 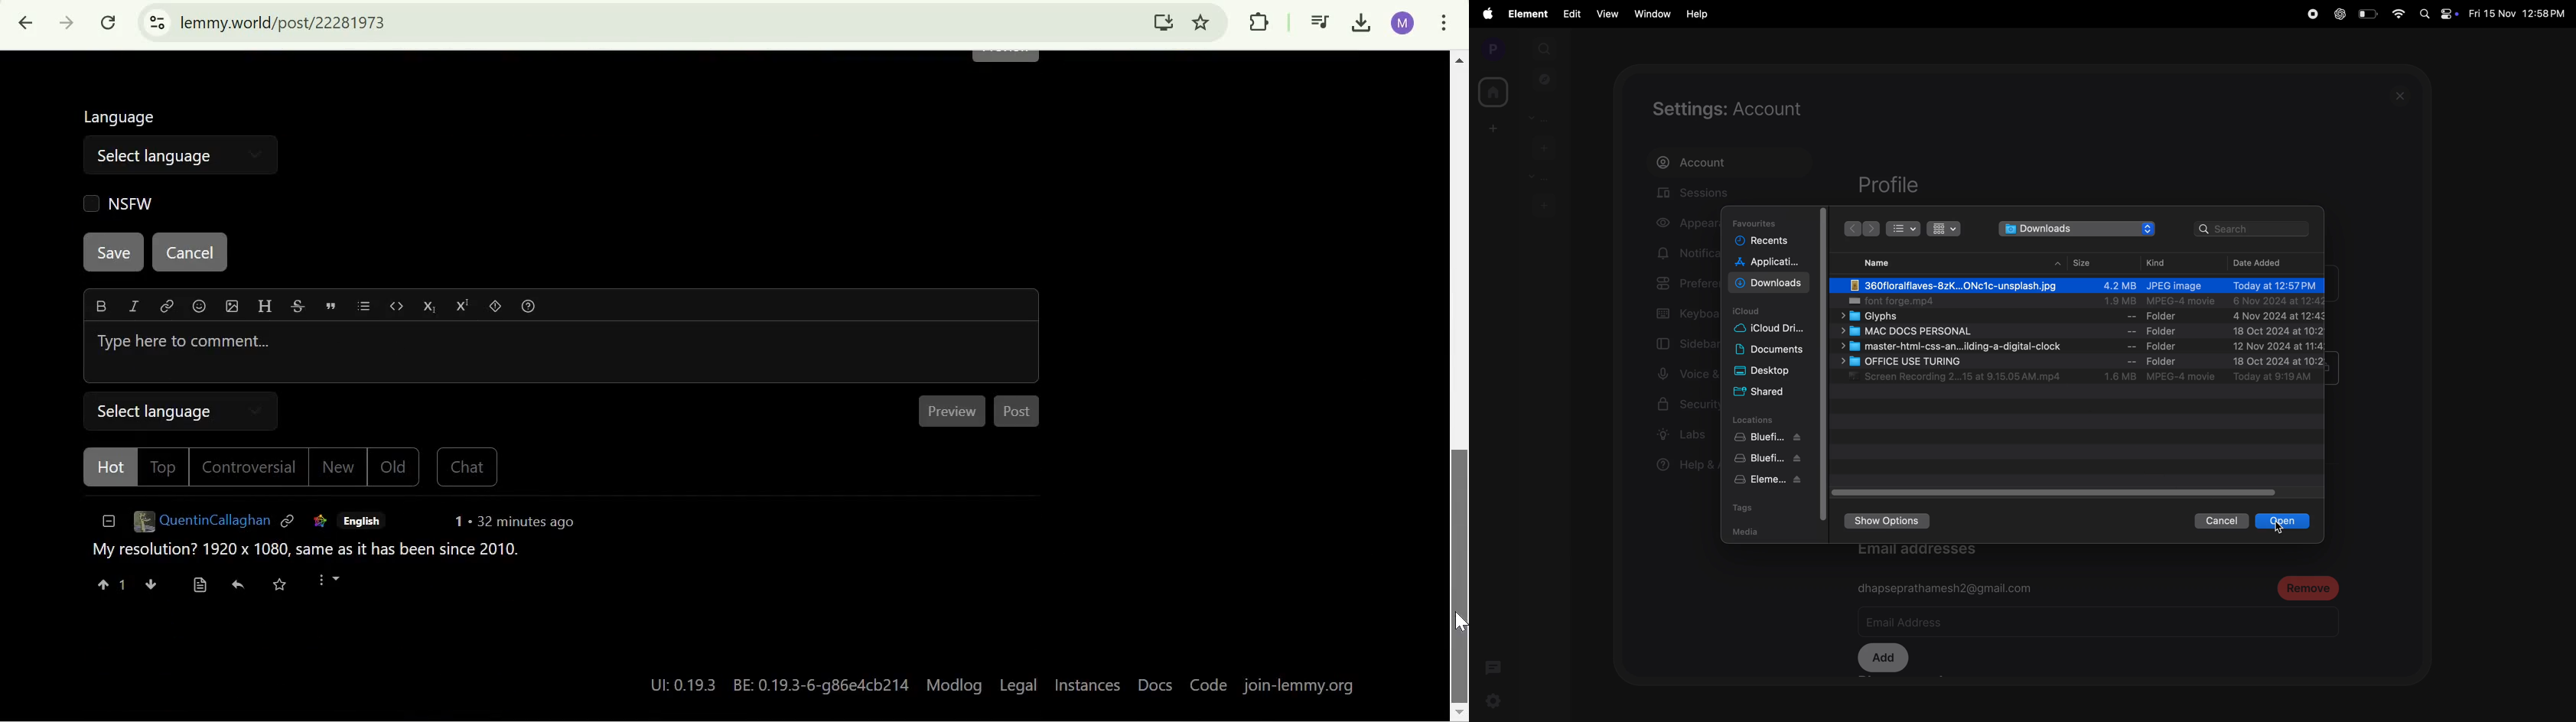 What do you see at coordinates (532, 309) in the screenshot?
I see `formatting help` at bounding box center [532, 309].